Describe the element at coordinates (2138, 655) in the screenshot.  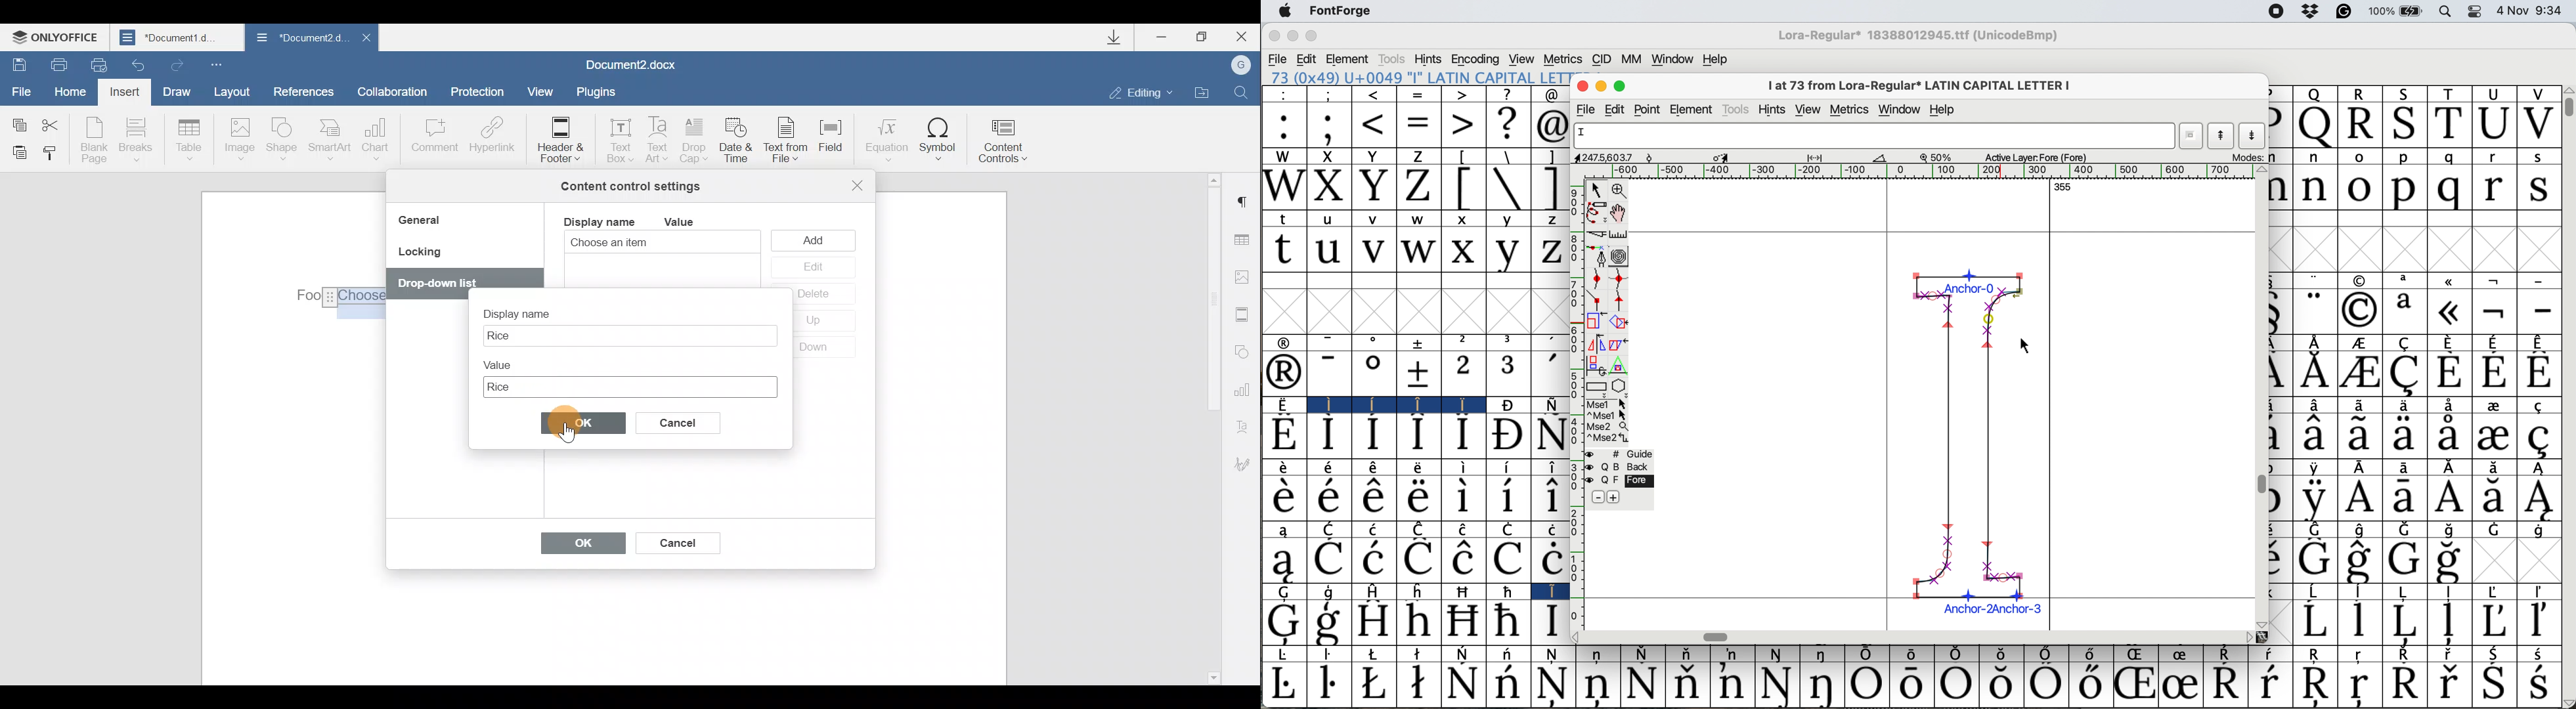
I see `Symbol` at that location.